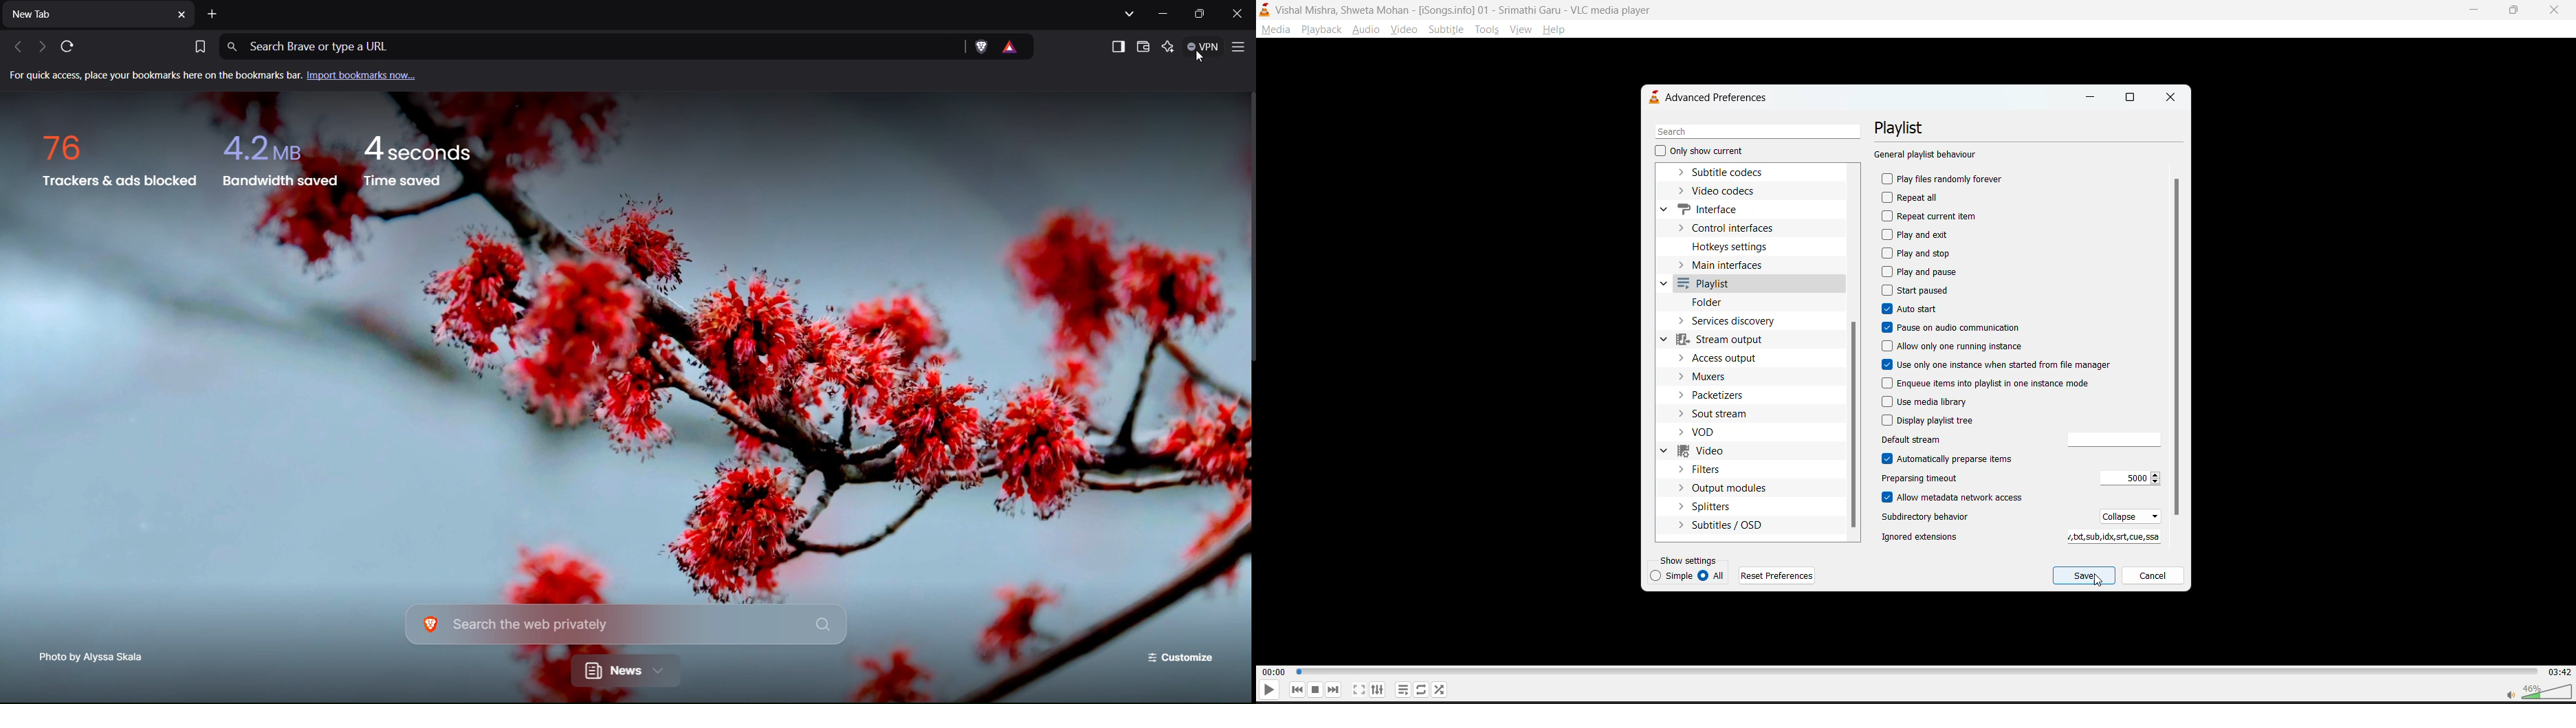  I want to click on close, so click(2171, 96).